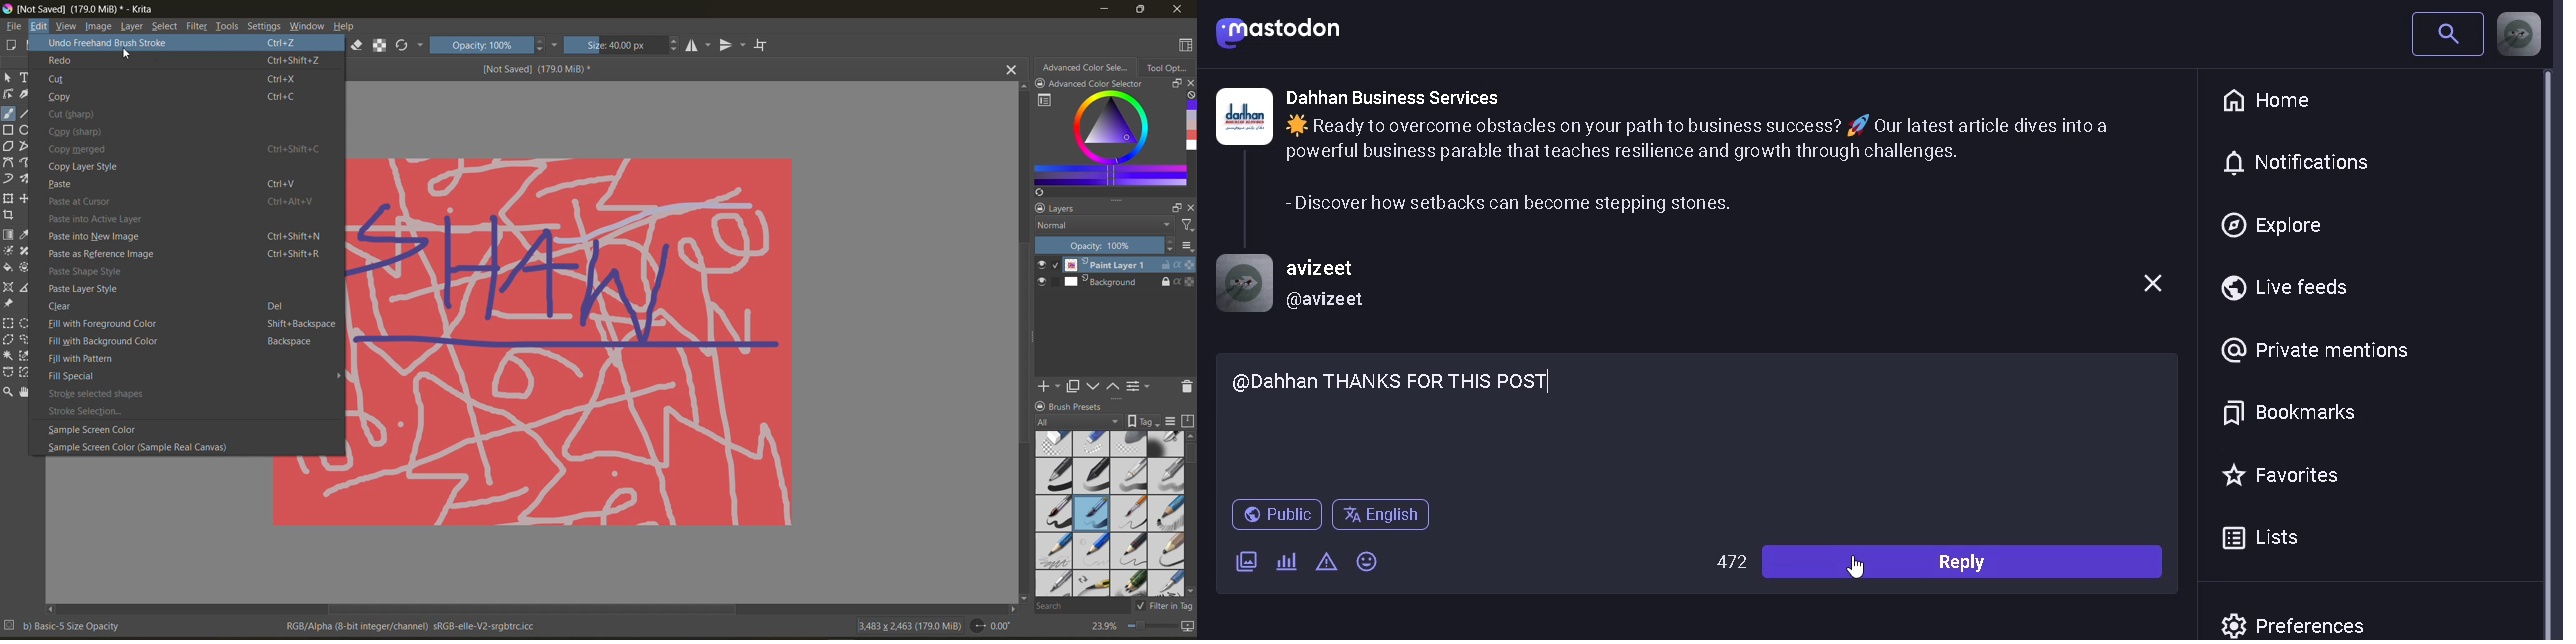 The width and height of the screenshot is (2576, 644). What do you see at coordinates (1174, 84) in the screenshot?
I see `float docker` at bounding box center [1174, 84].